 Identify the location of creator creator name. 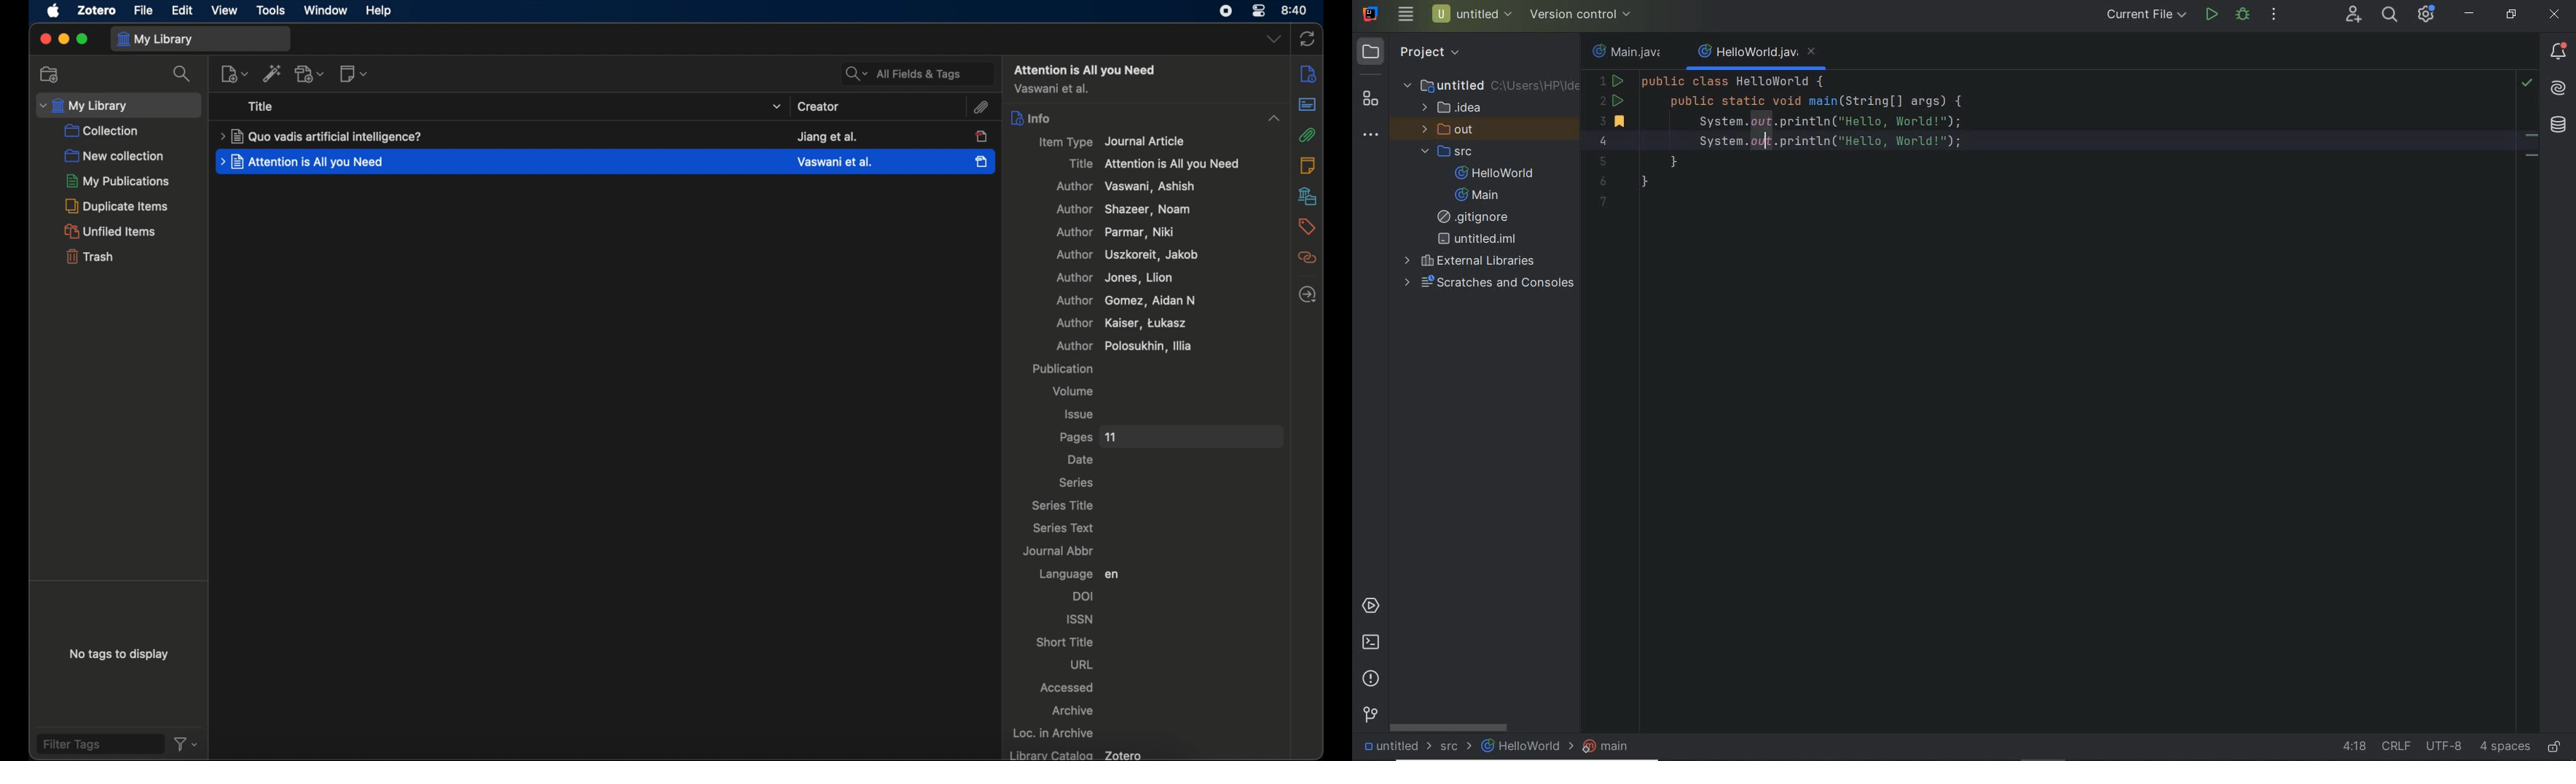
(833, 162).